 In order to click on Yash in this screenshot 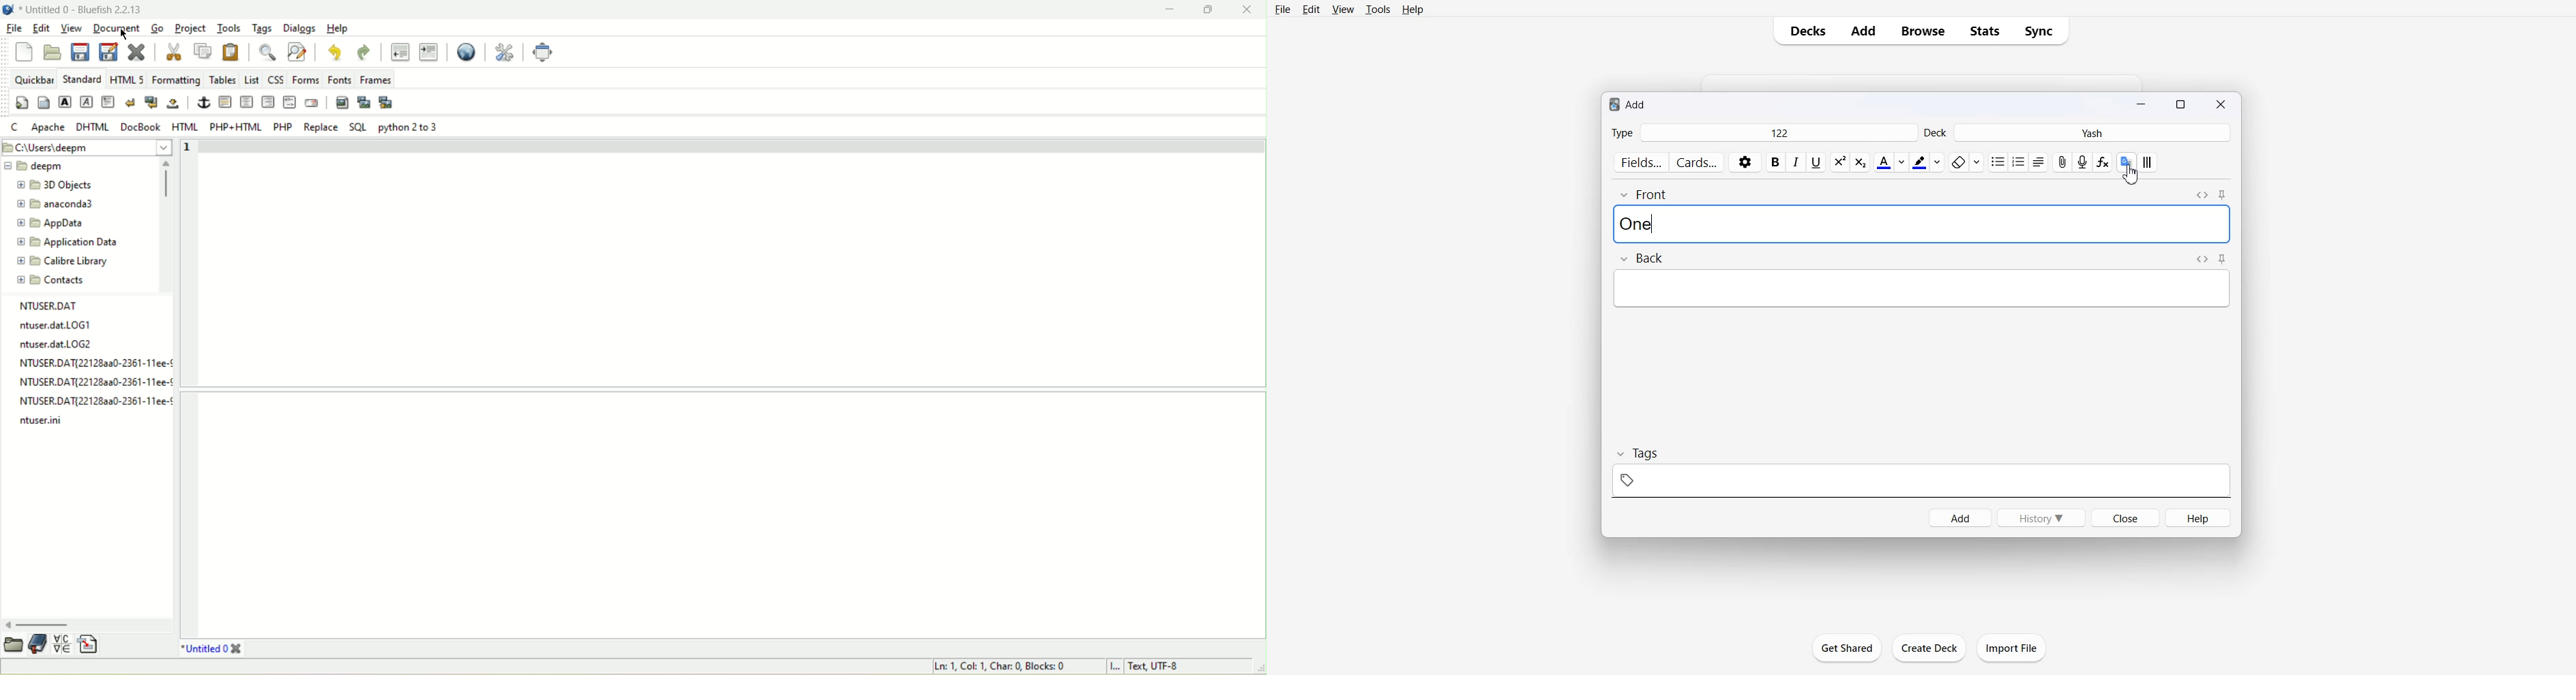, I will do `click(2095, 133)`.